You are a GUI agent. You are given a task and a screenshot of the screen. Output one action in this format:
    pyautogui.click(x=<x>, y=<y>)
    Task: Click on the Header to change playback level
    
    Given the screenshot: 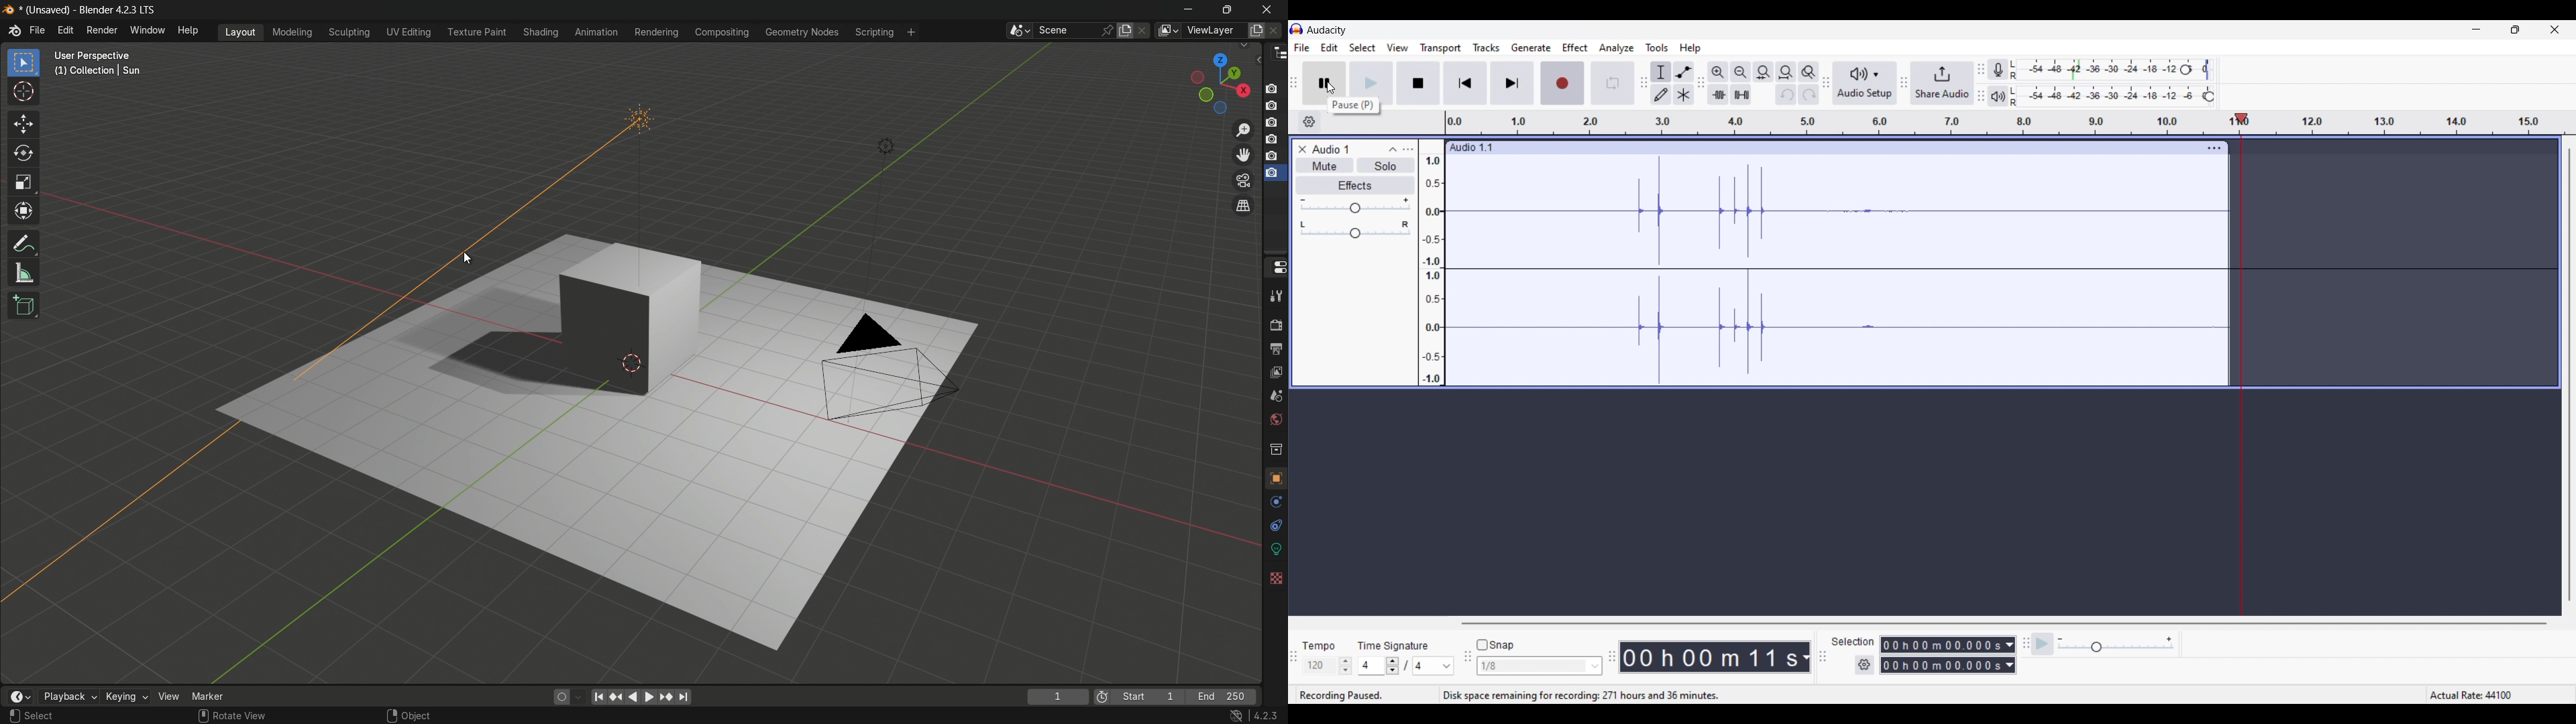 What is the action you would take?
    pyautogui.click(x=2216, y=95)
    